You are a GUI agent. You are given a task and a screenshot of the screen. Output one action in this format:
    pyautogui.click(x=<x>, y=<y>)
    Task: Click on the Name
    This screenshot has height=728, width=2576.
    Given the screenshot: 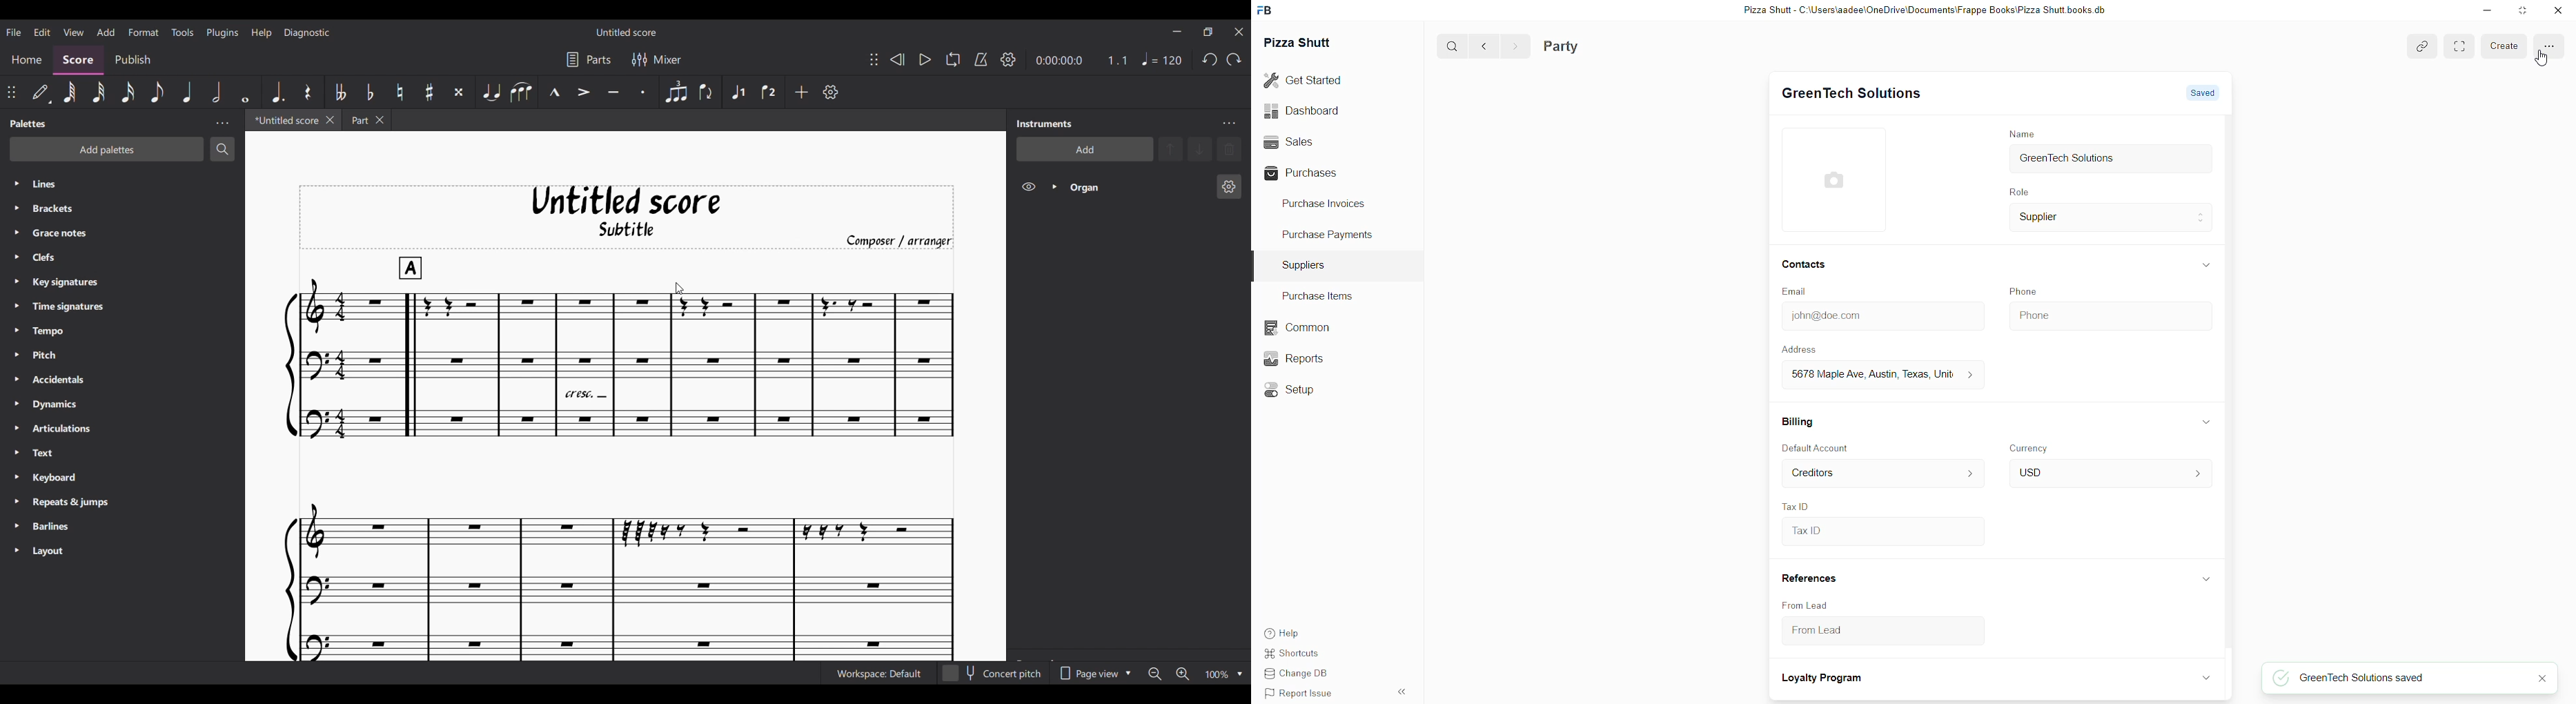 What is the action you would take?
    pyautogui.click(x=2021, y=133)
    